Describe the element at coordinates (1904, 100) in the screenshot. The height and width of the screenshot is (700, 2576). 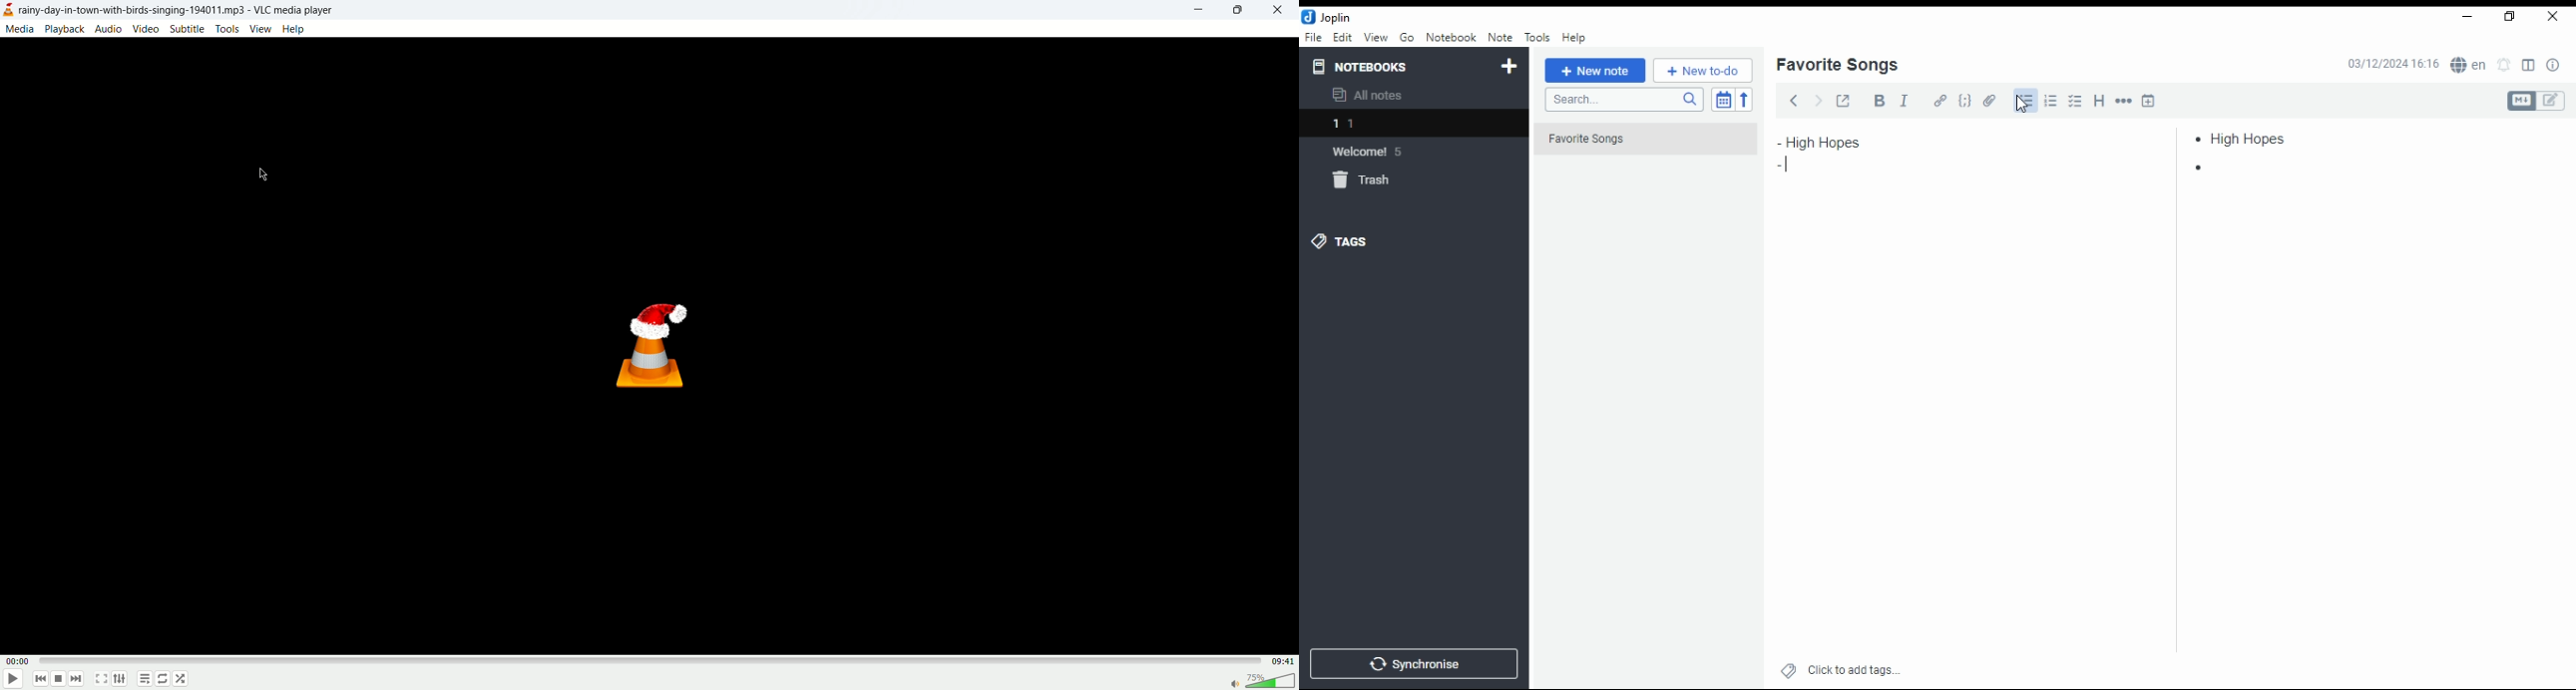
I see `italics` at that location.